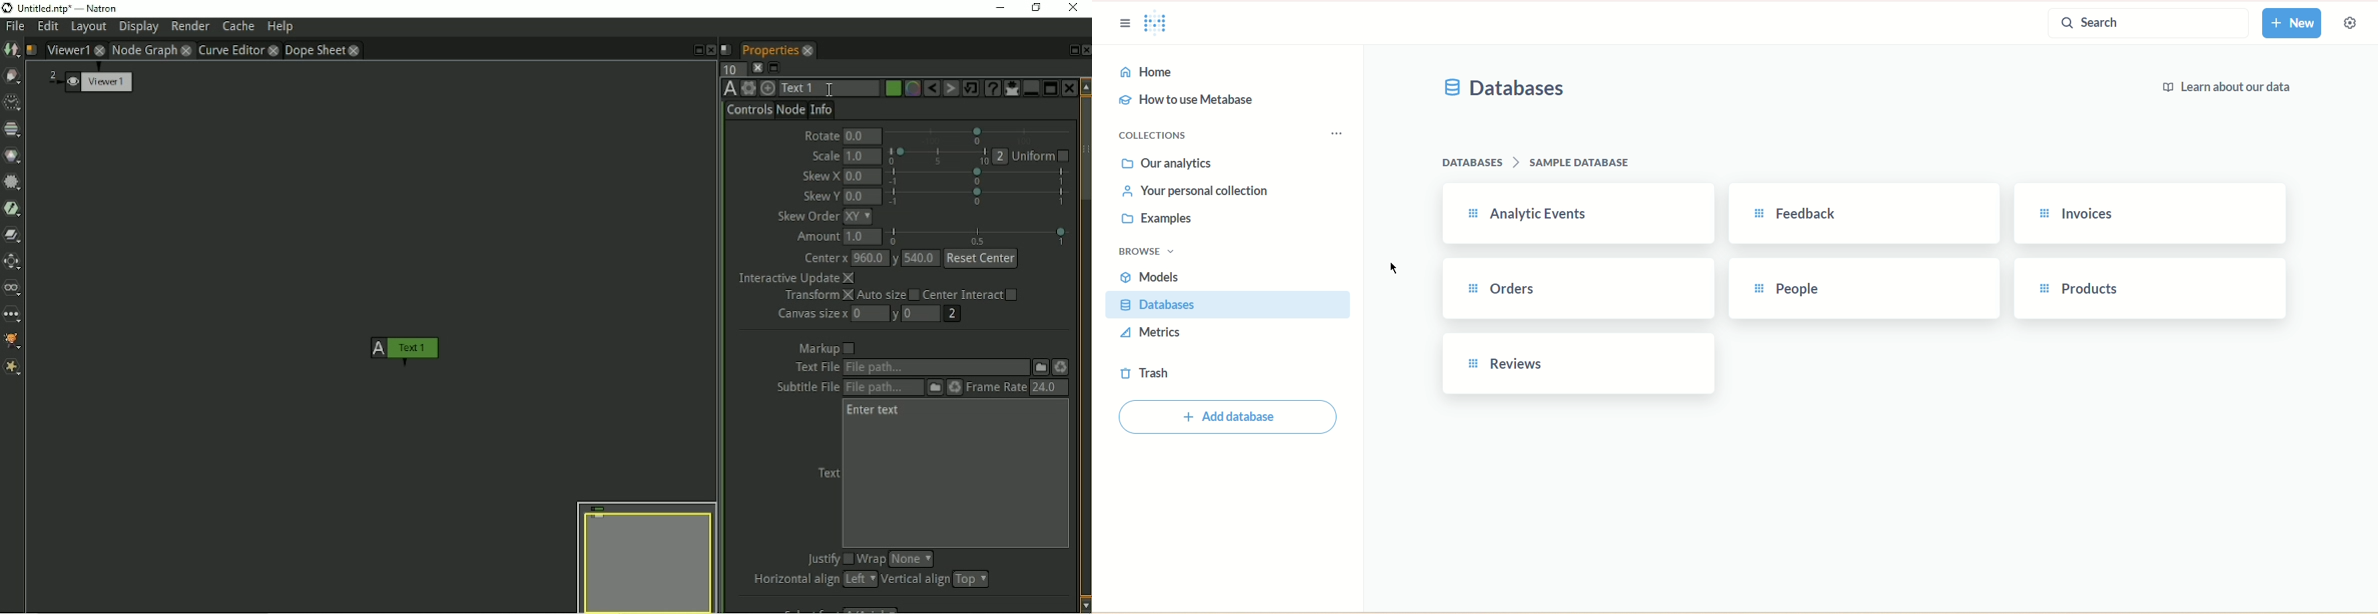 The height and width of the screenshot is (616, 2380). What do you see at coordinates (931, 88) in the screenshot?
I see `Undo` at bounding box center [931, 88].